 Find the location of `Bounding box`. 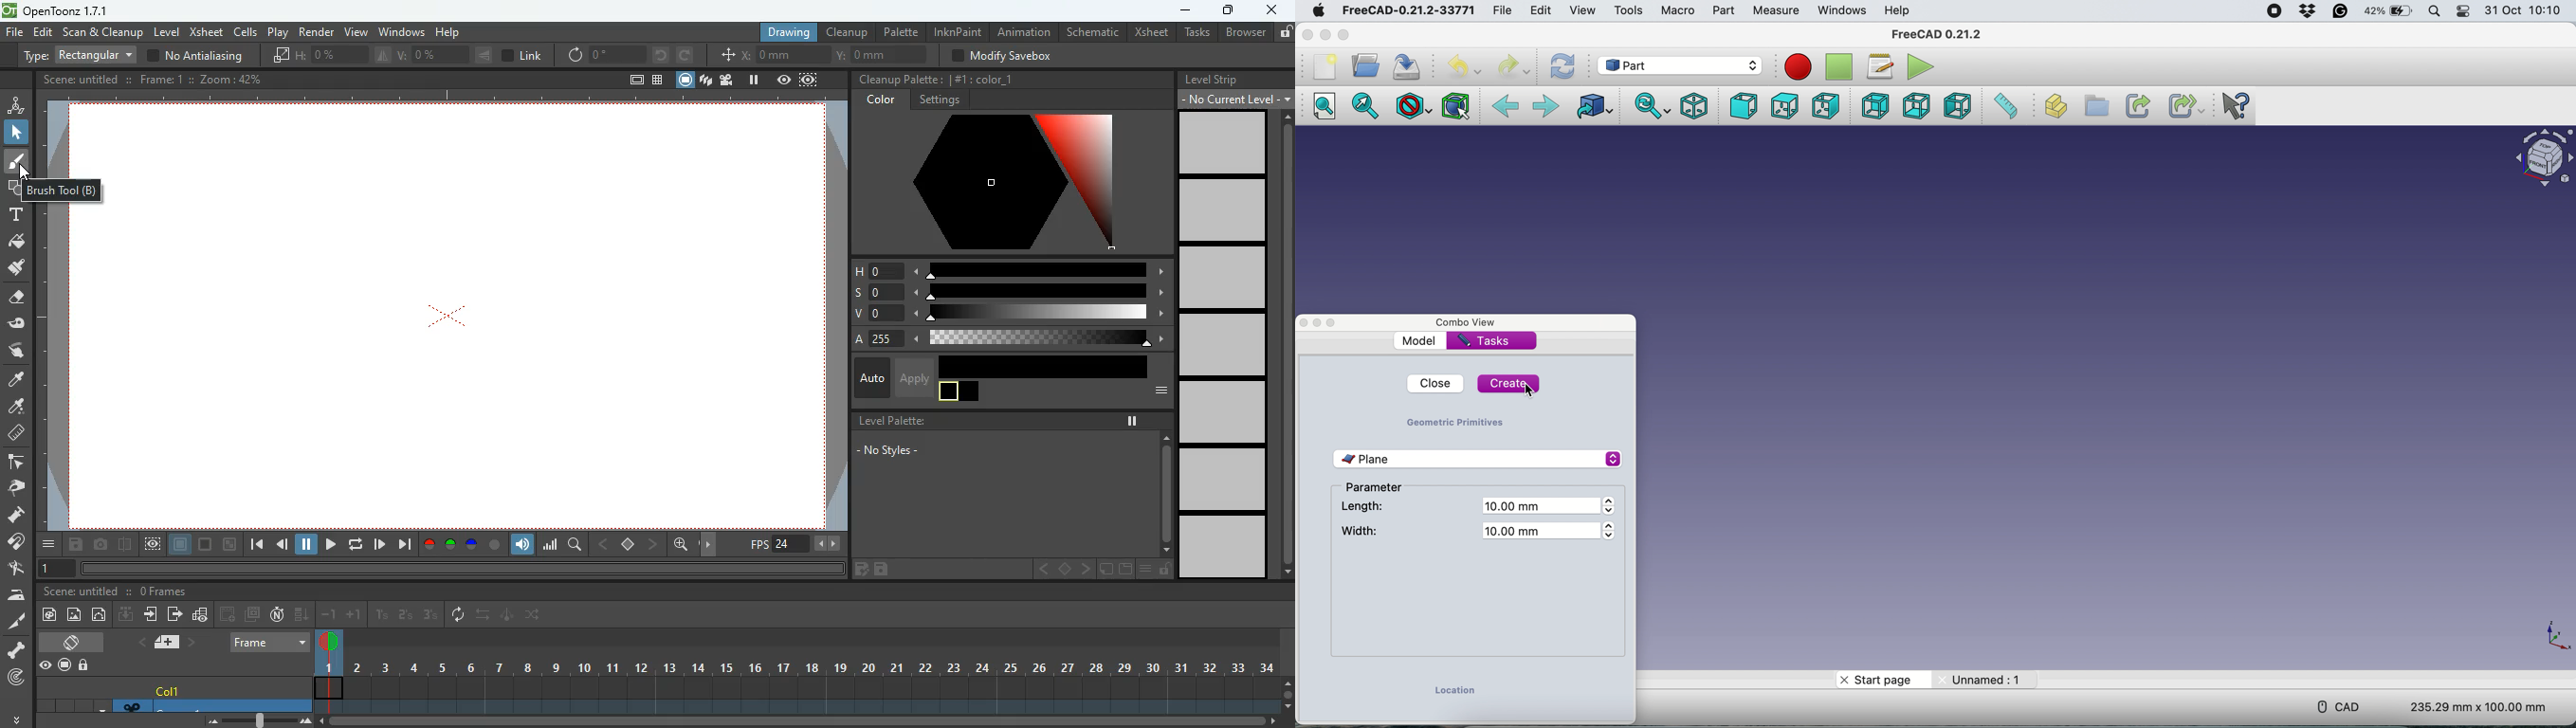

Bounding box is located at coordinates (1455, 107).